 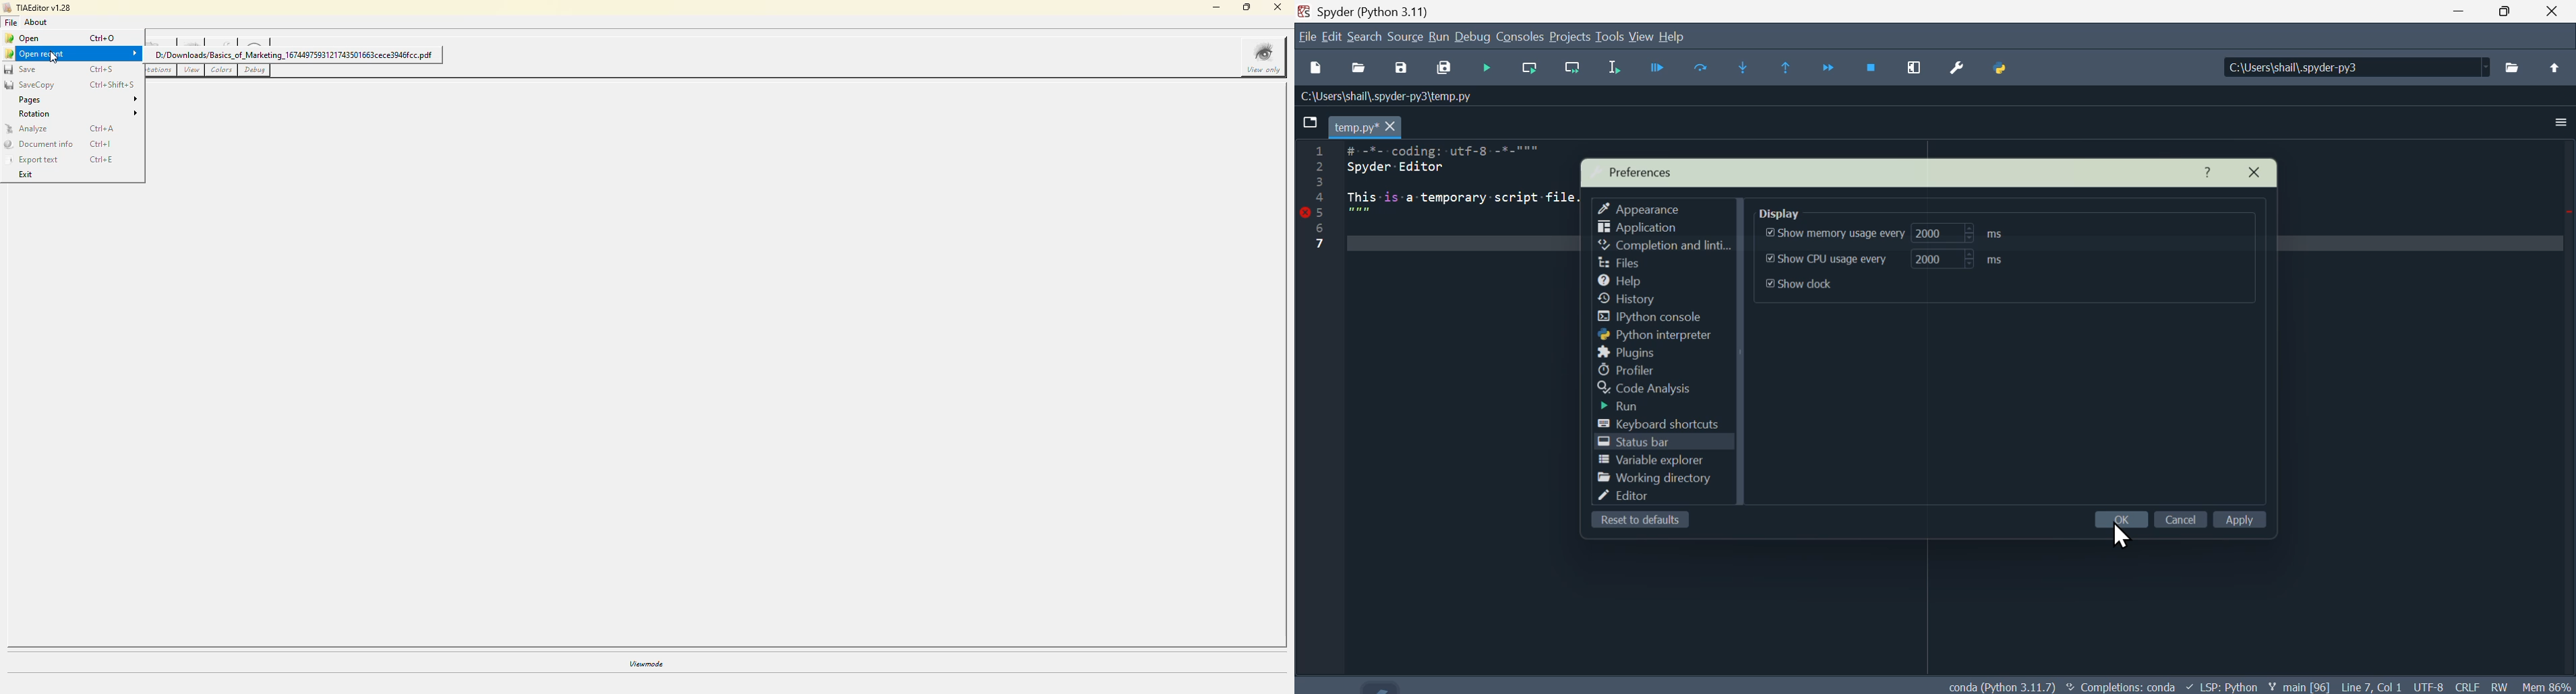 I want to click on ctrl+e, so click(x=106, y=159).